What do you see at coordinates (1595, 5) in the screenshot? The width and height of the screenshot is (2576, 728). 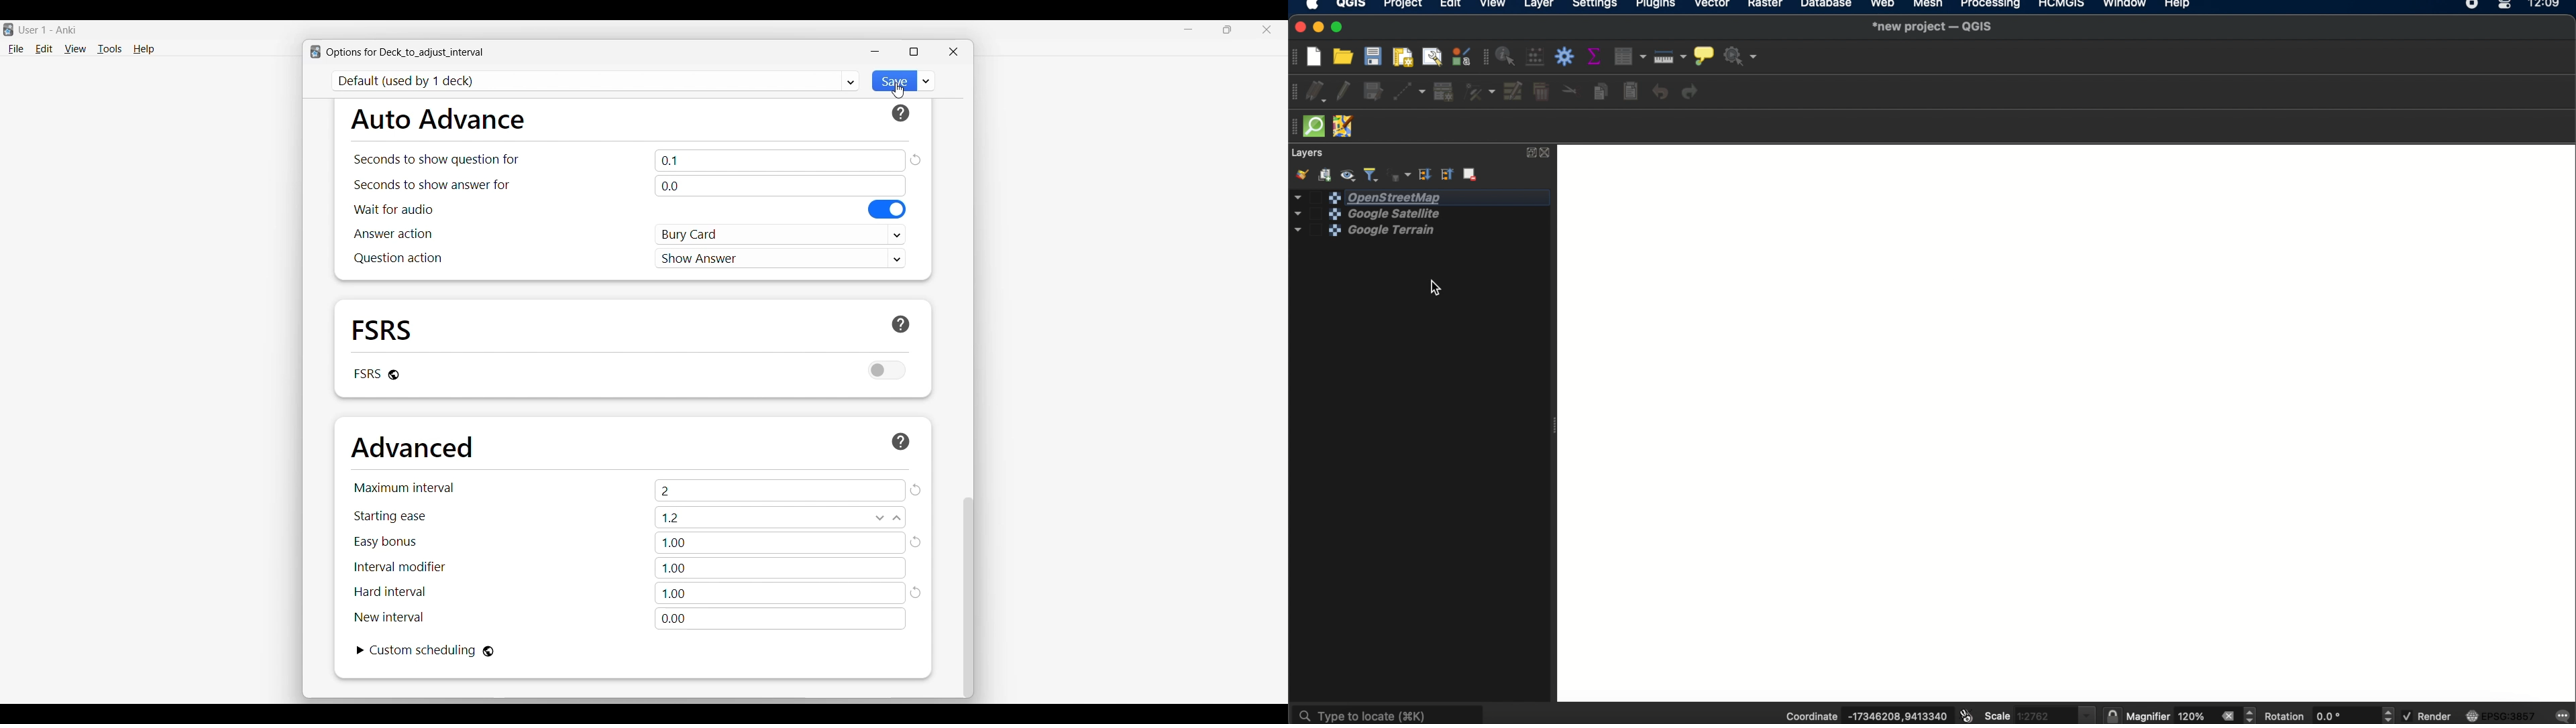 I see `settings` at bounding box center [1595, 5].